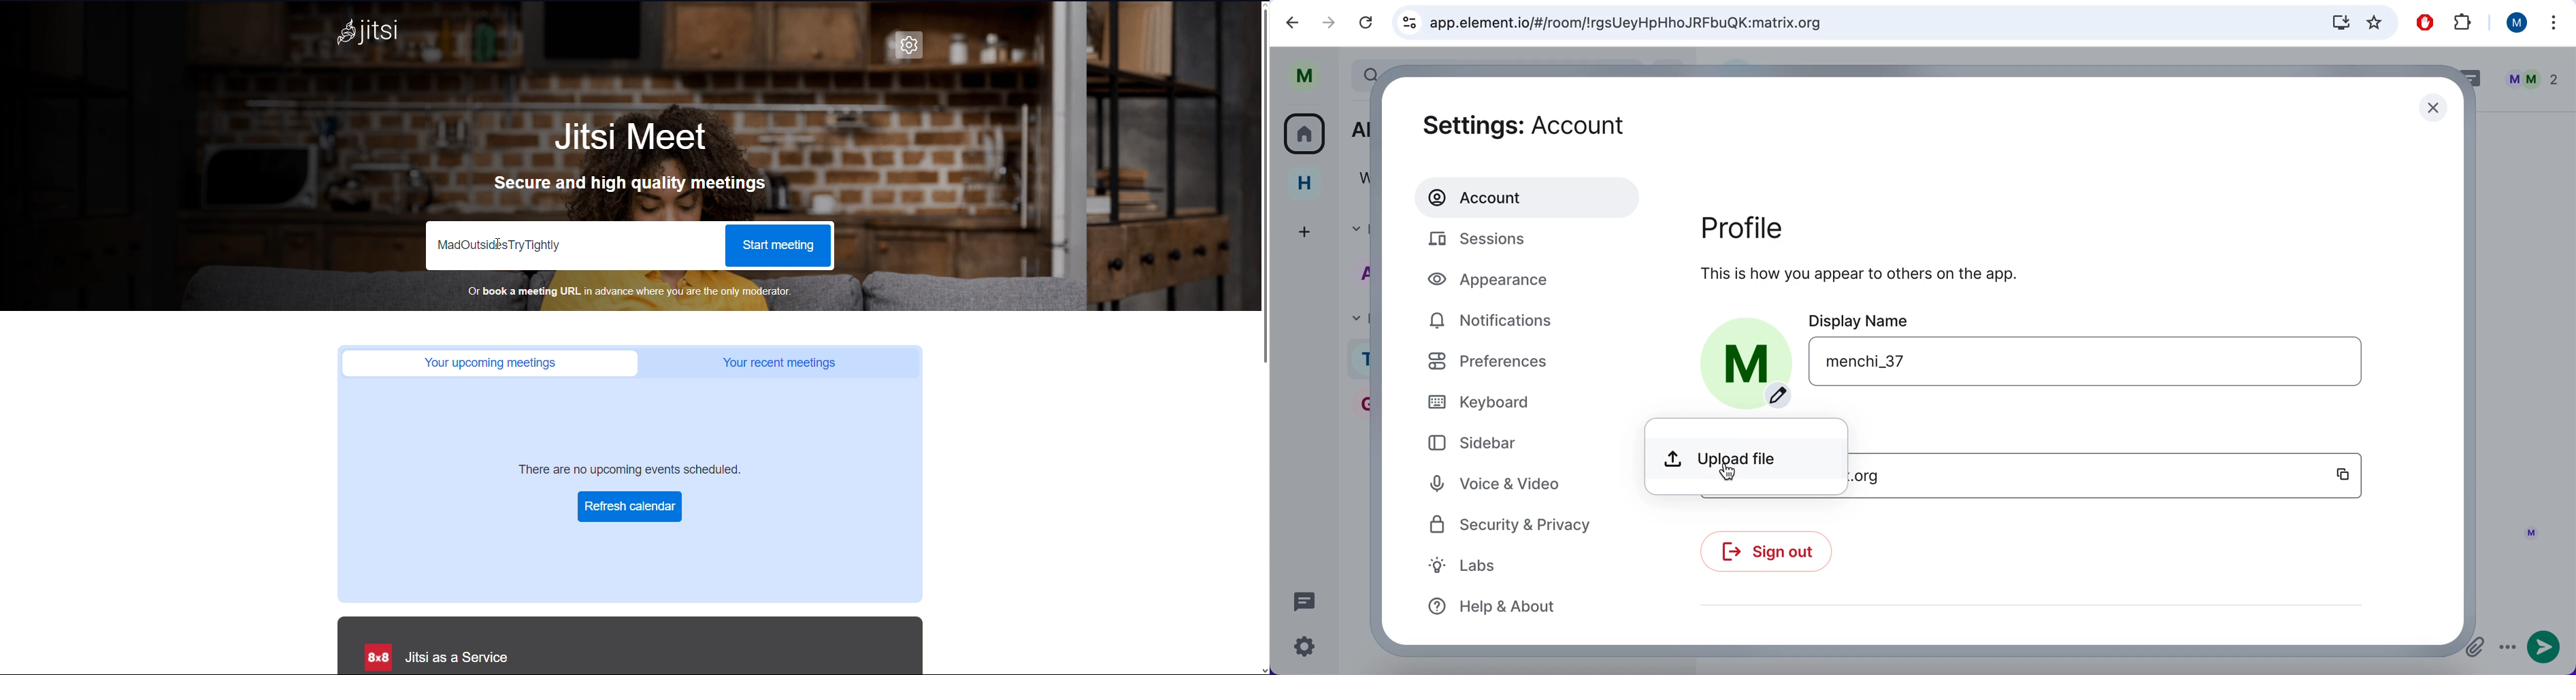  Describe the element at coordinates (1547, 125) in the screenshot. I see `settings: account` at that location.